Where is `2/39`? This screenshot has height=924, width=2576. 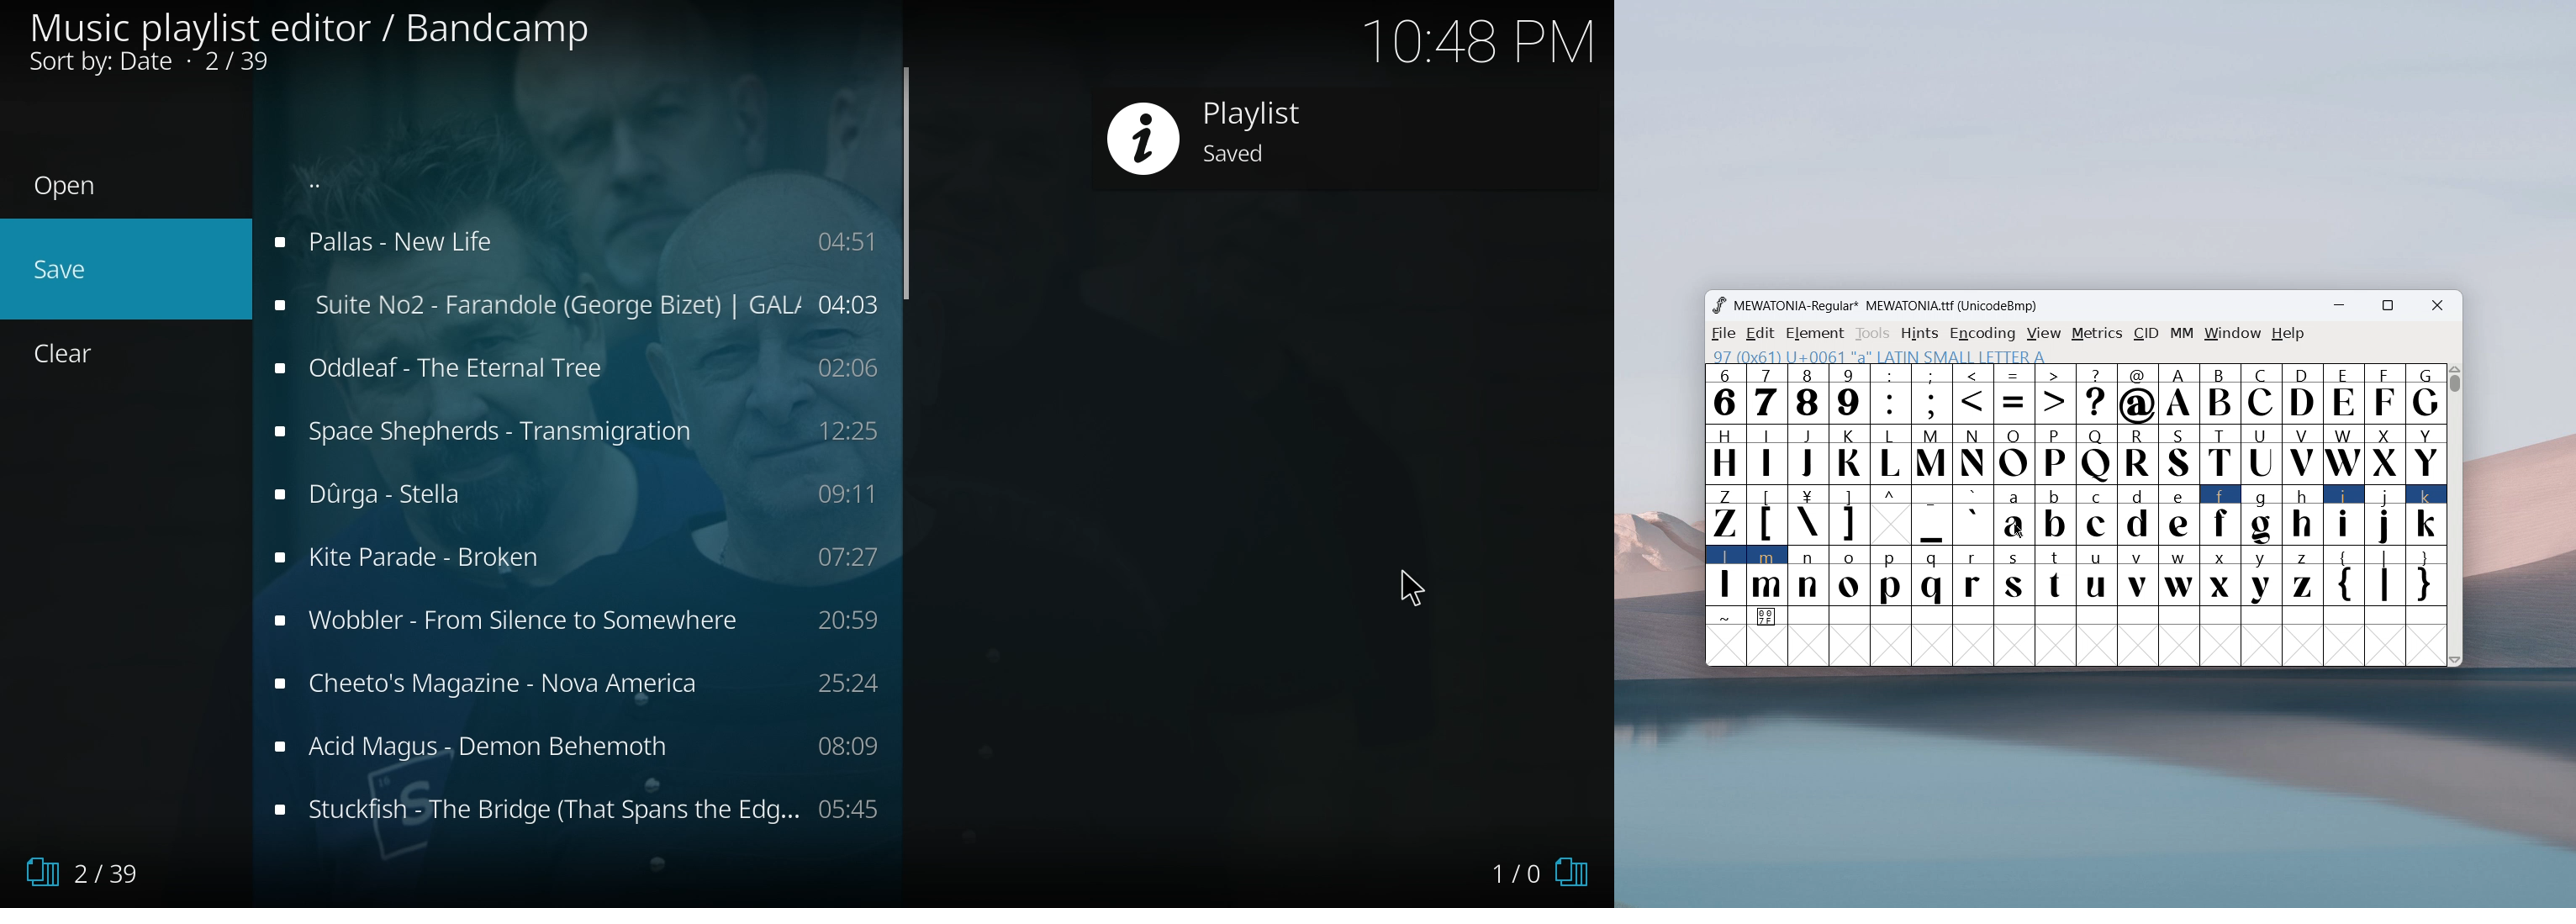 2/39 is located at coordinates (88, 866).